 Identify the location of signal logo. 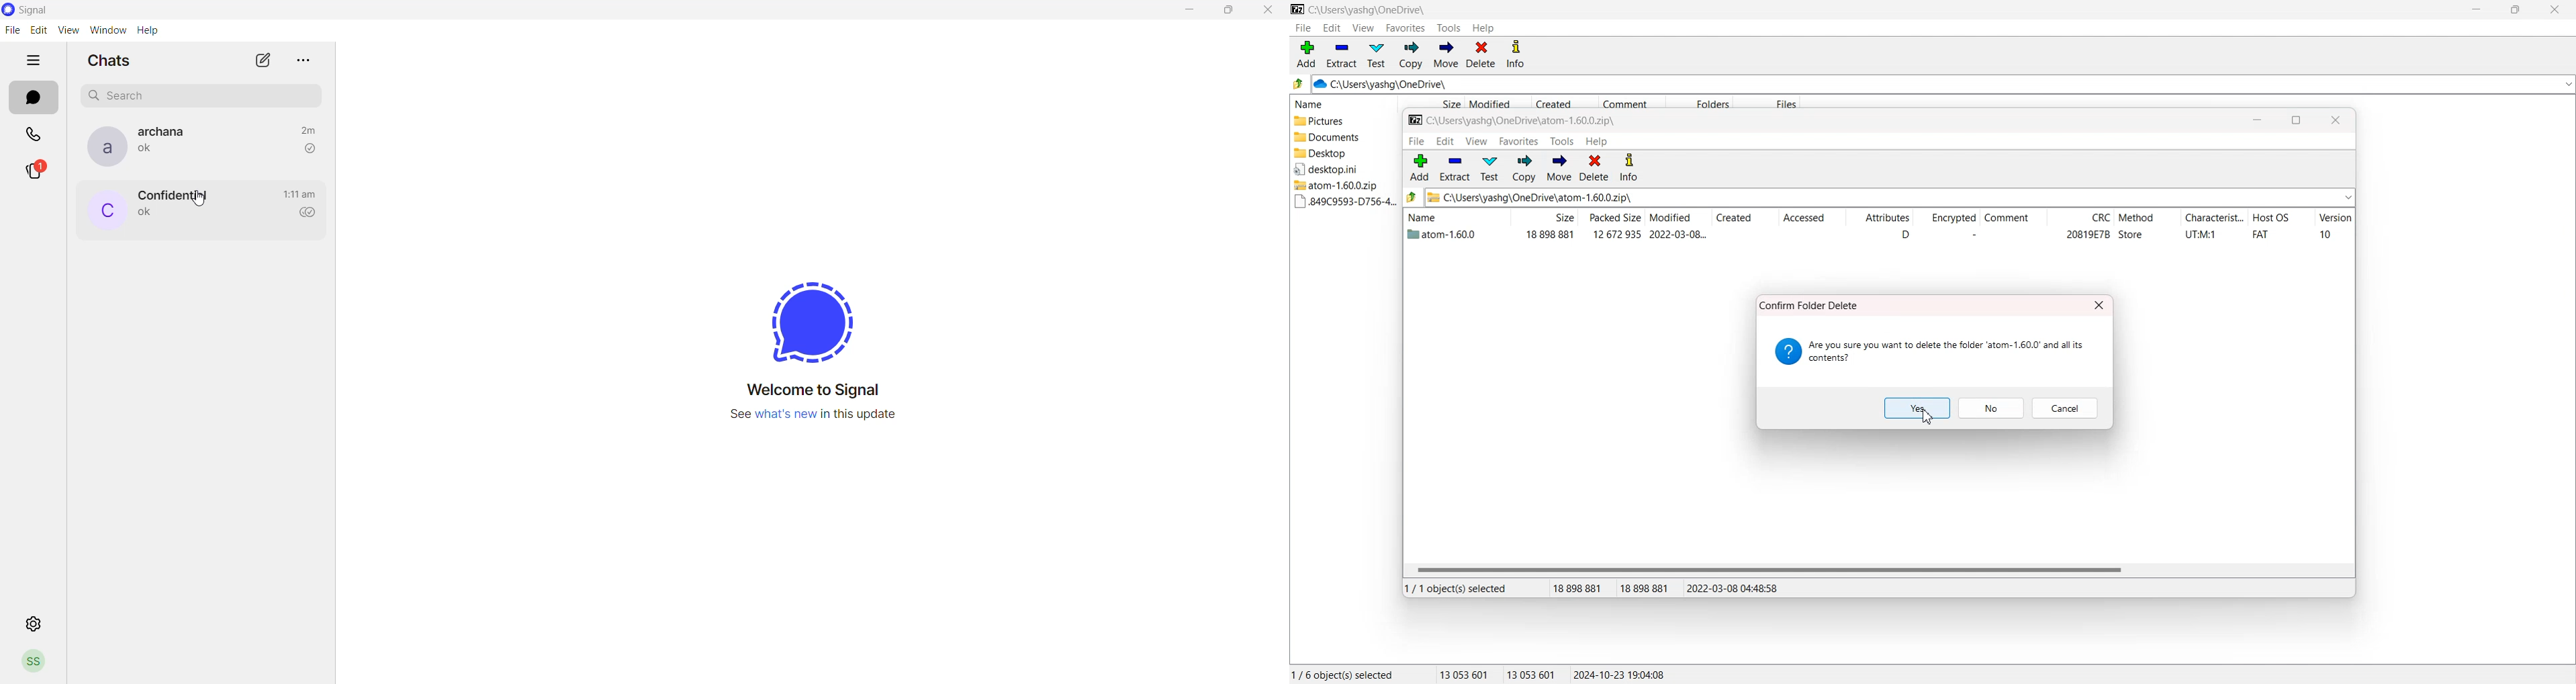
(812, 318).